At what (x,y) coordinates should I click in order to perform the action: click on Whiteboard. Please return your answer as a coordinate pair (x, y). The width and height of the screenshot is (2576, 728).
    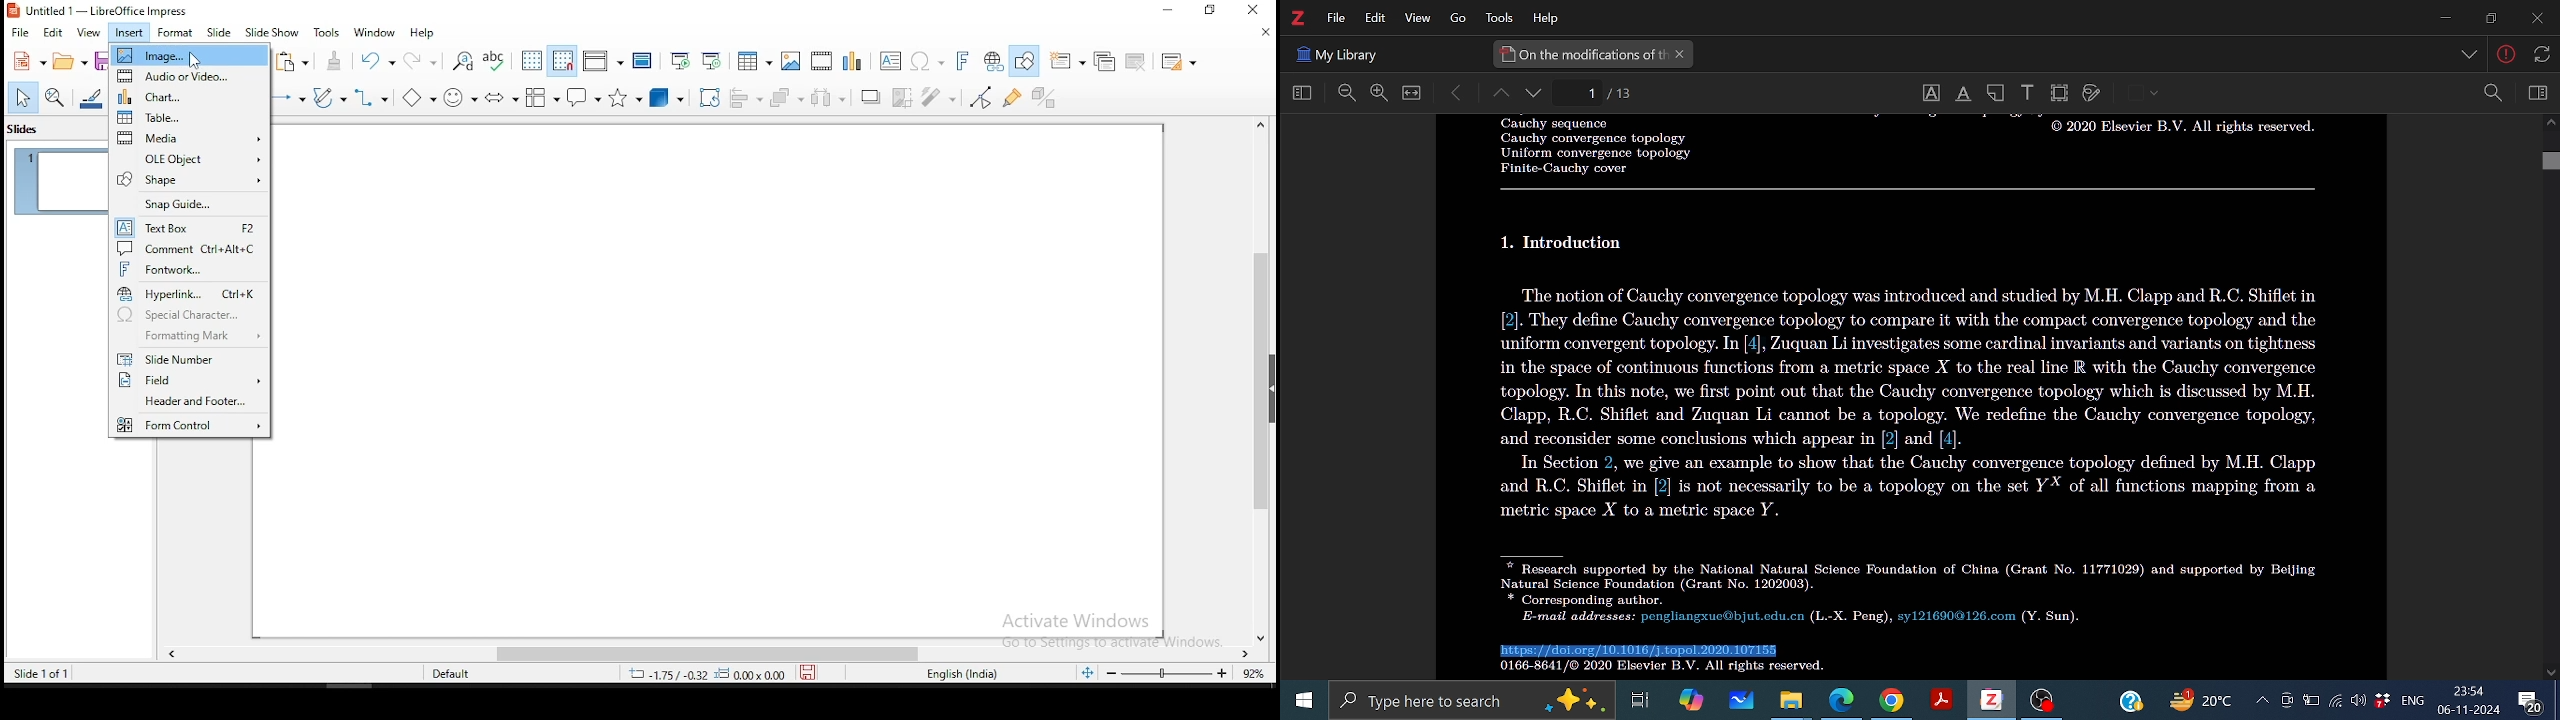
    Looking at the image, I should click on (1739, 701).